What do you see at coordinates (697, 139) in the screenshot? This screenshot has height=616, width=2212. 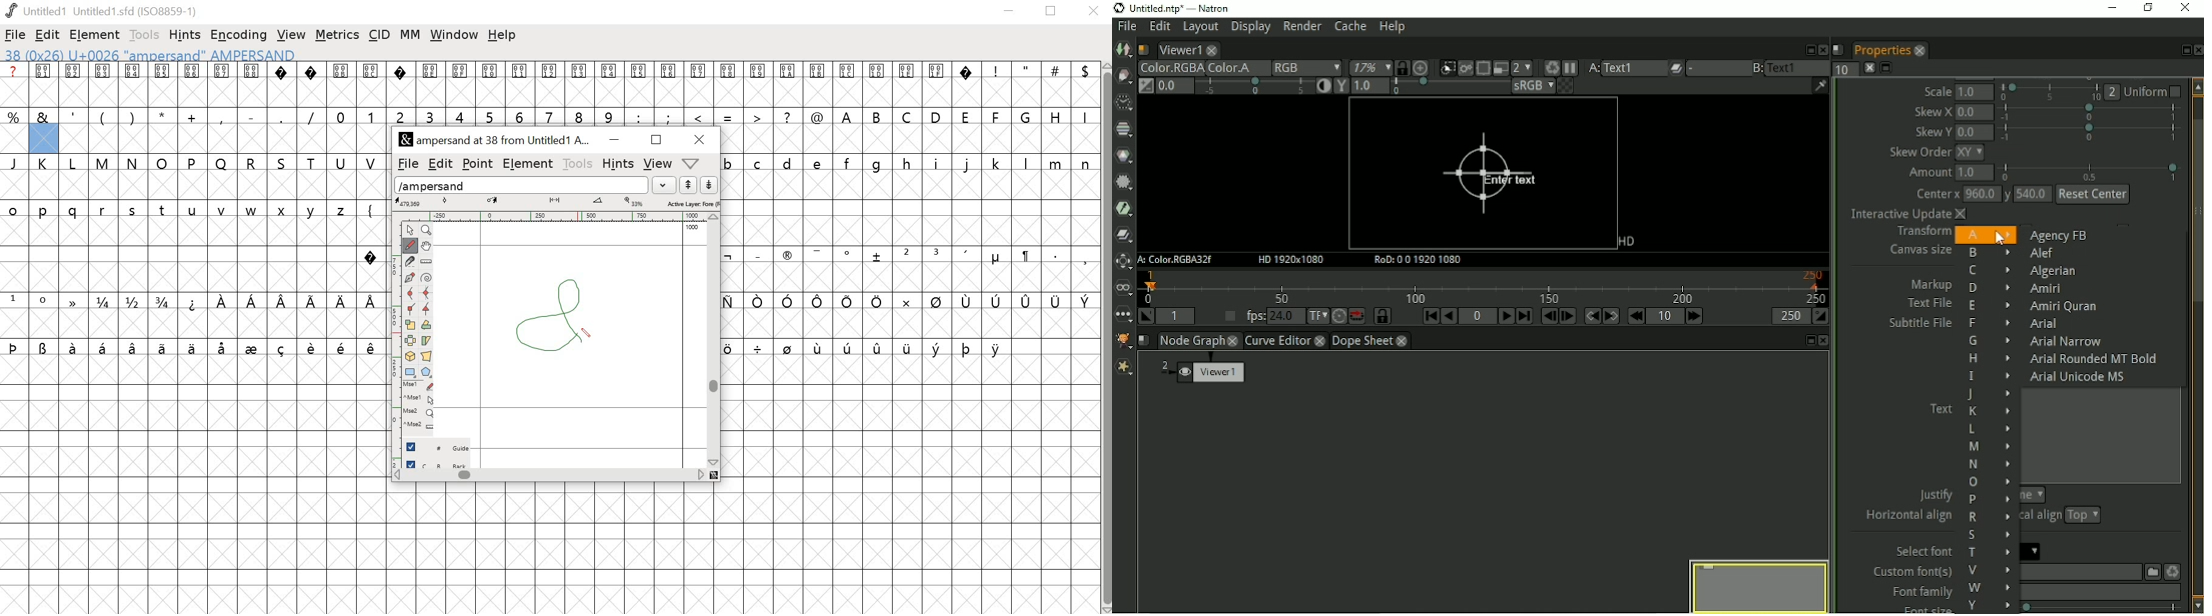 I see `close` at bounding box center [697, 139].